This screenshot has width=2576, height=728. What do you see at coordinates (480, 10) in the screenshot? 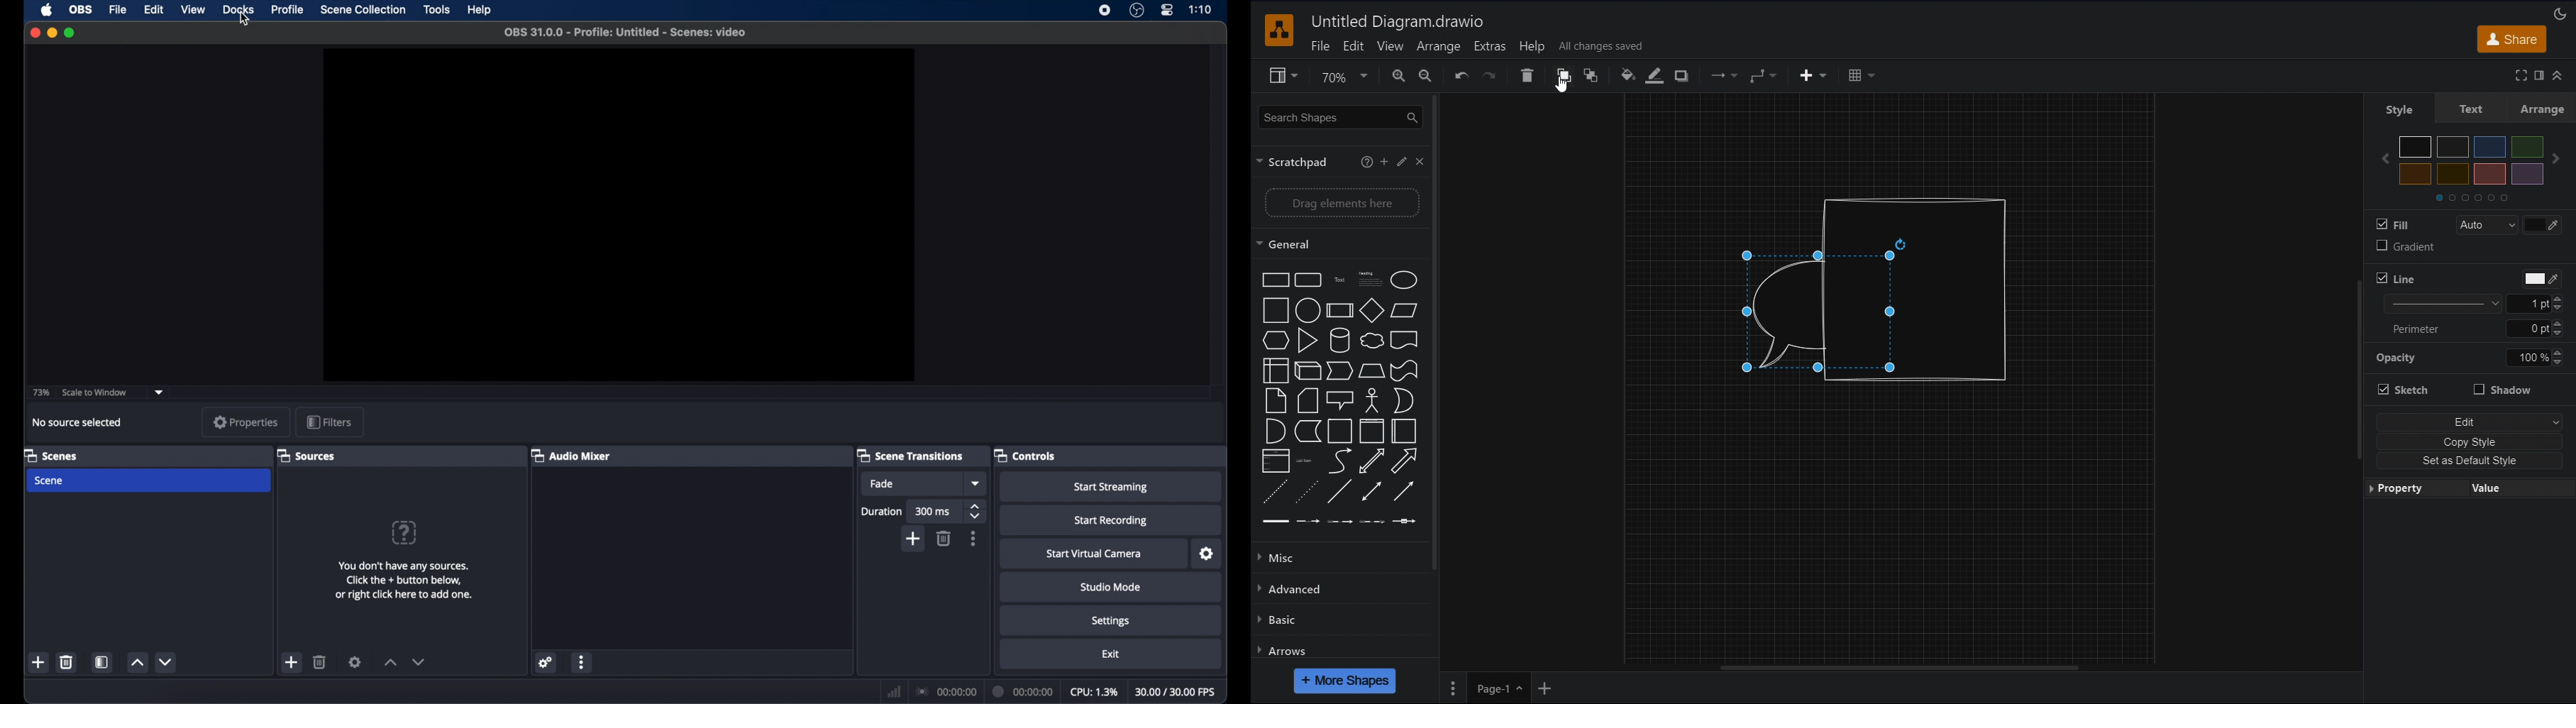
I see `help` at bounding box center [480, 10].